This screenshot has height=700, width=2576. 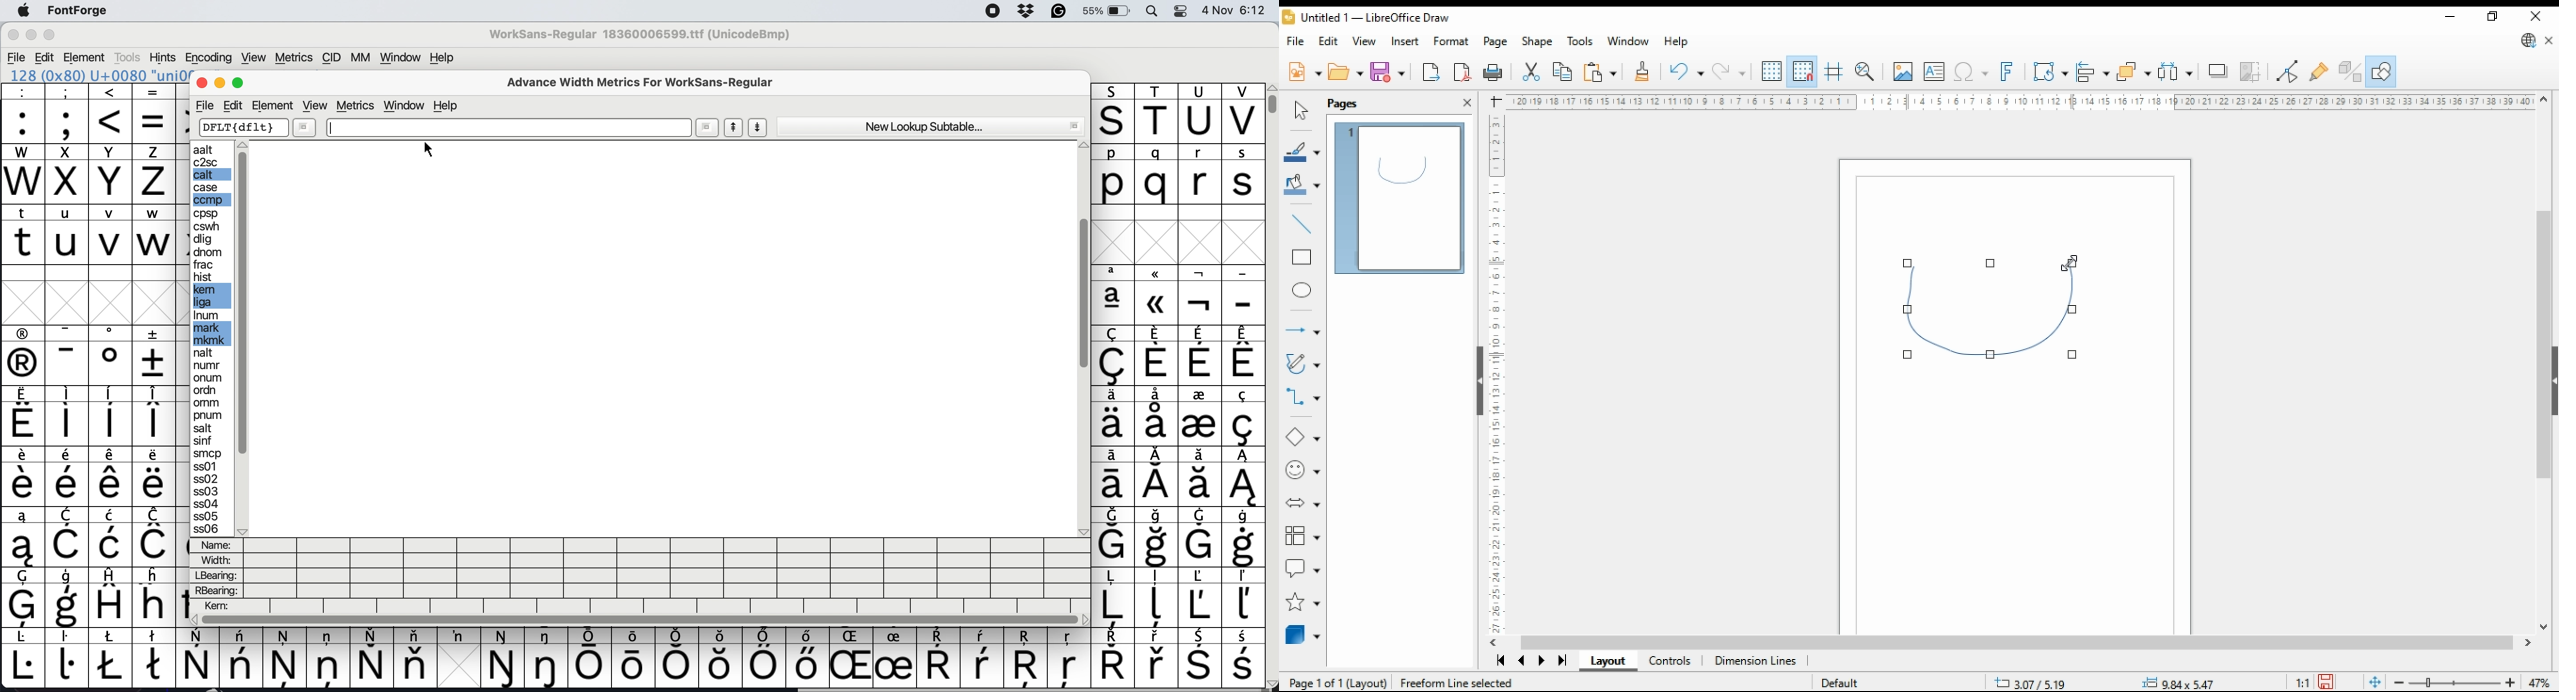 What do you see at coordinates (1339, 682) in the screenshot?
I see `page 1 of 1  (layout)` at bounding box center [1339, 682].